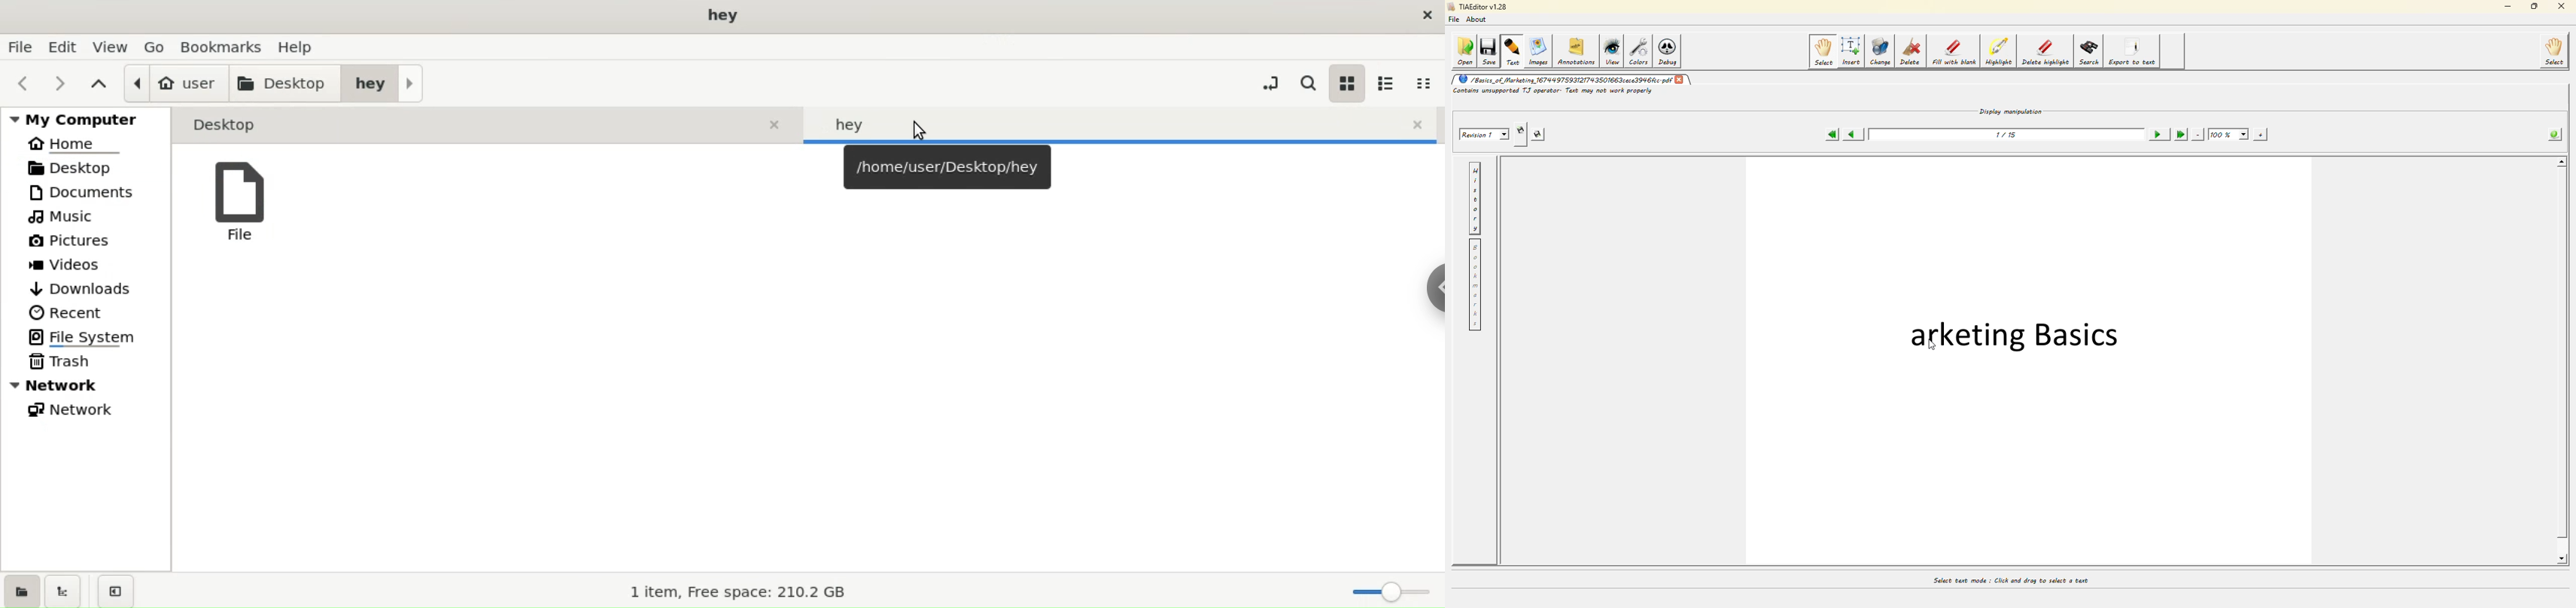 The image size is (2576, 616). What do you see at coordinates (488, 125) in the screenshot?
I see `desktop` at bounding box center [488, 125].